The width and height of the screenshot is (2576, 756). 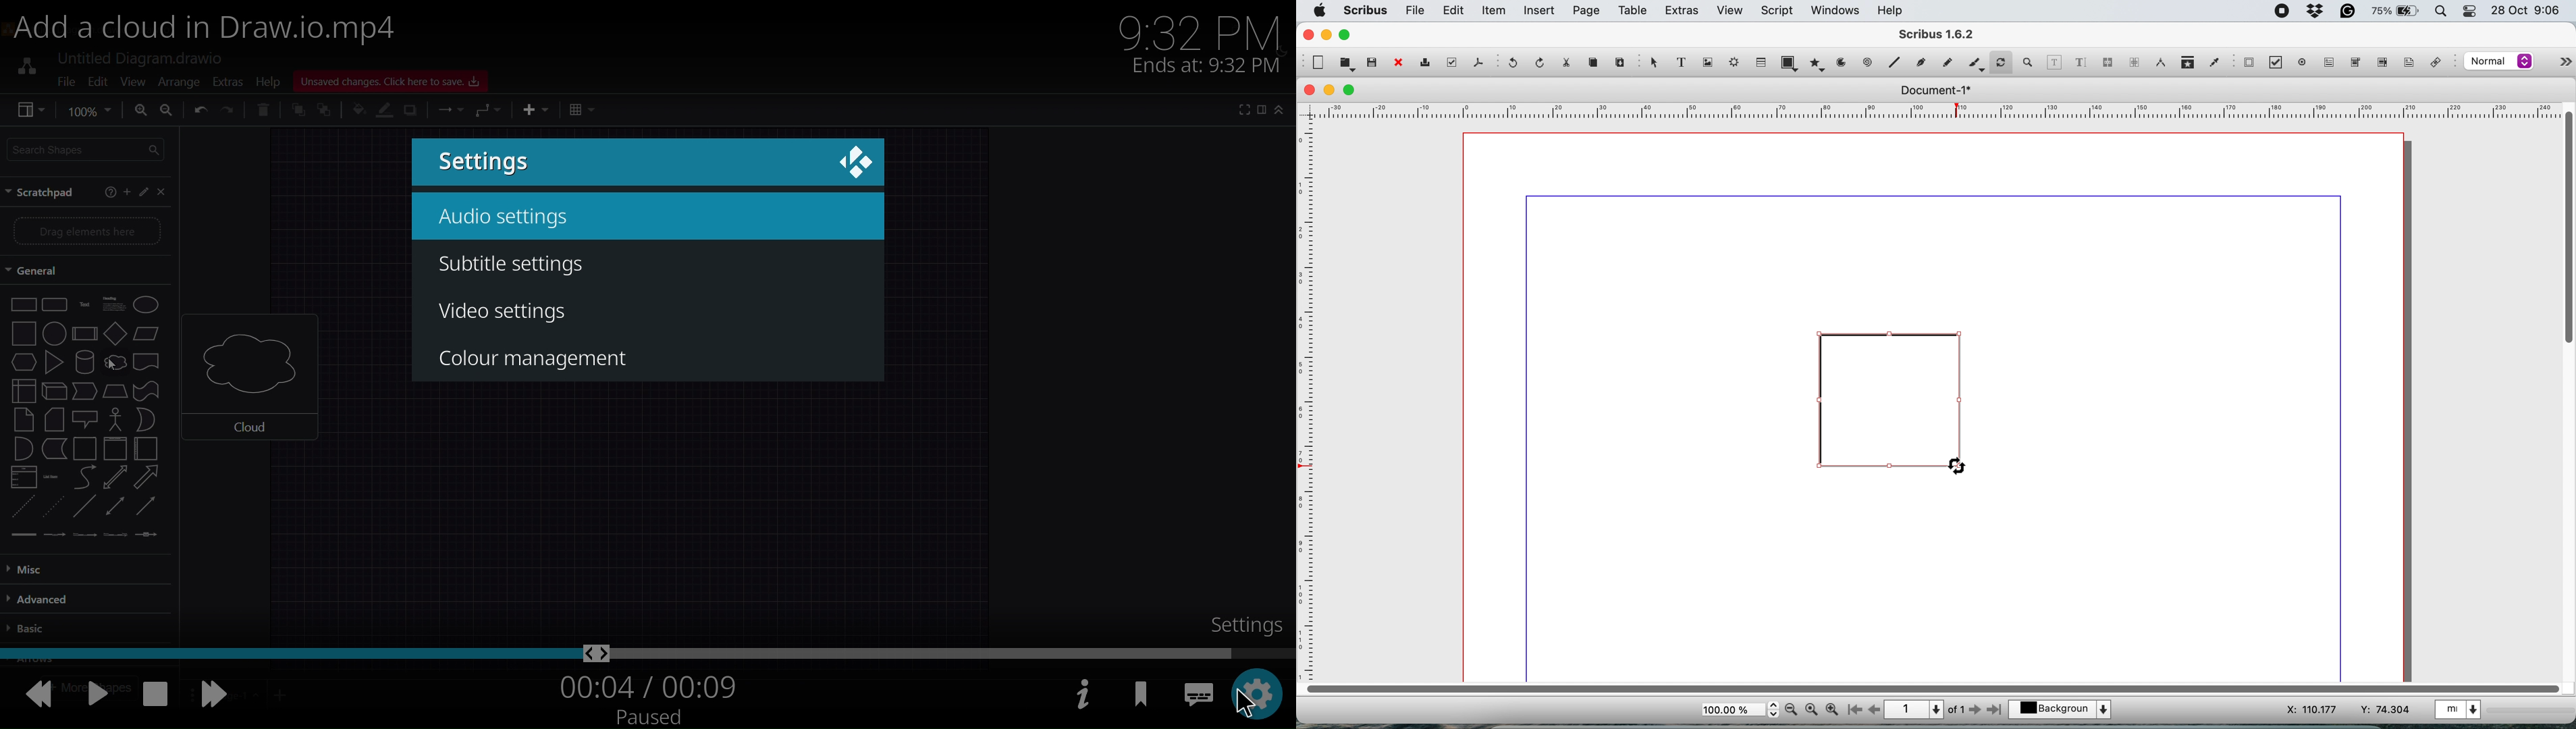 What do you see at coordinates (1958, 467) in the screenshot?
I see `mouse` at bounding box center [1958, 467].